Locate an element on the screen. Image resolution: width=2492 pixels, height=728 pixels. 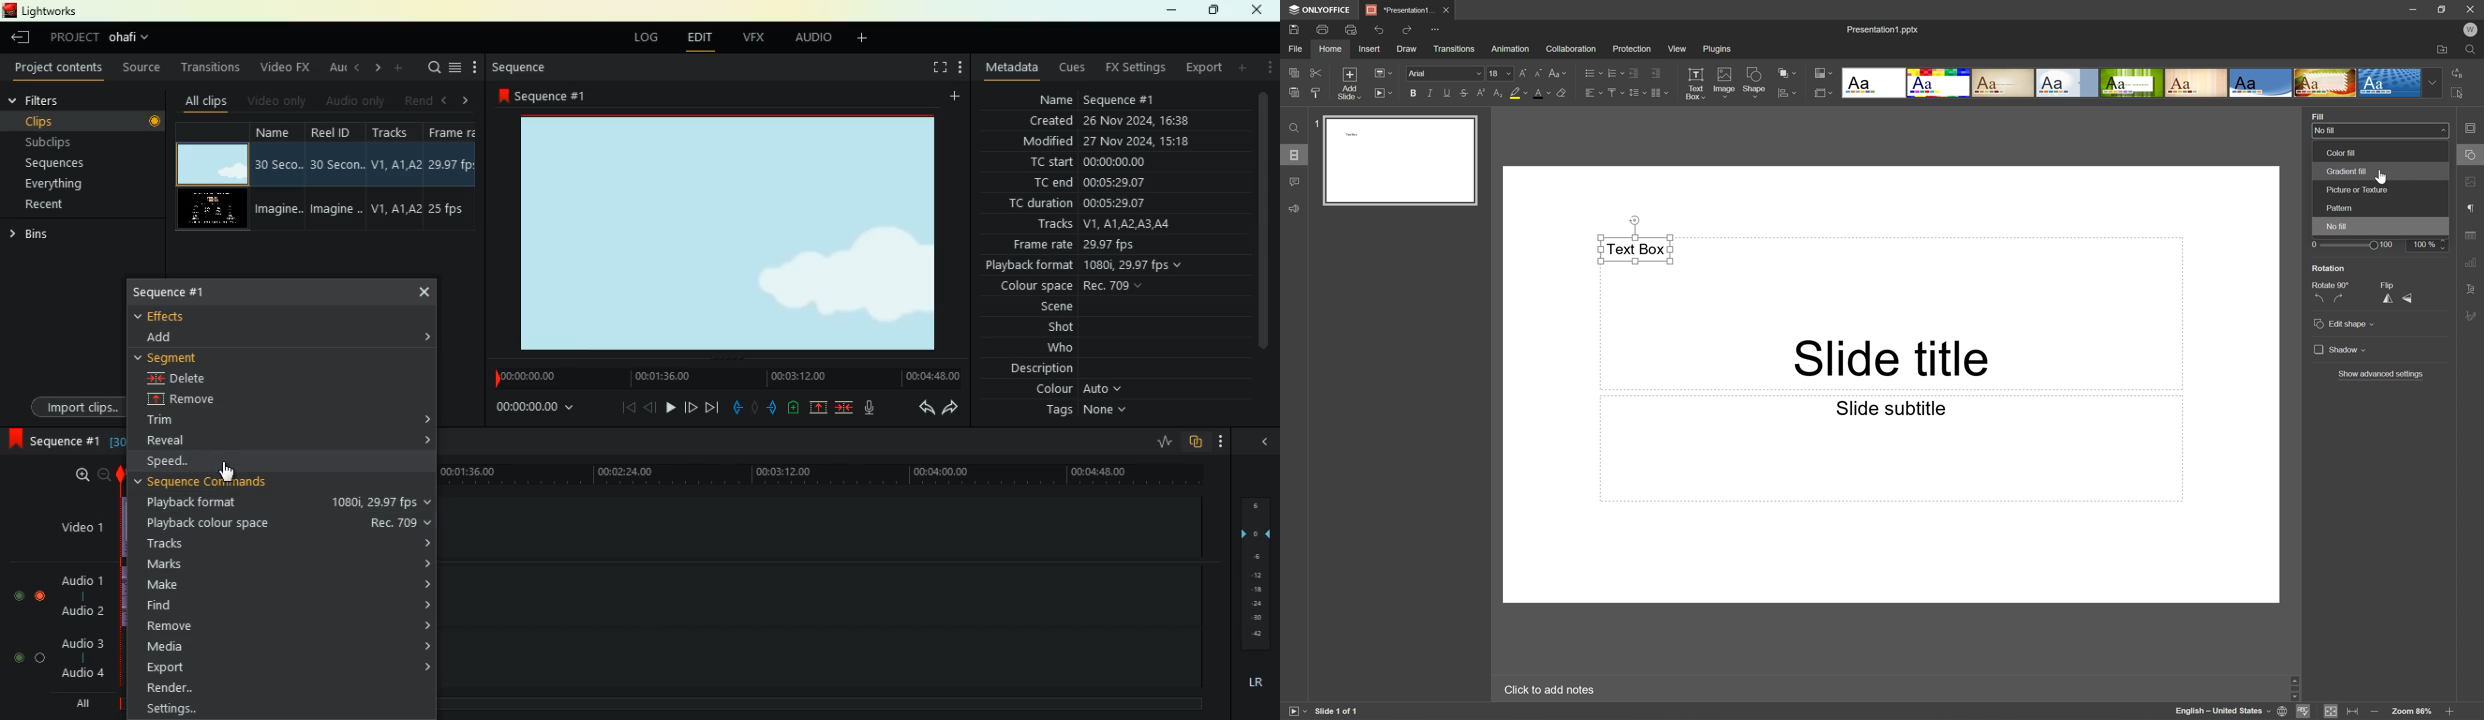
Presentation1.pptx is located at coordinates (1885, 30).